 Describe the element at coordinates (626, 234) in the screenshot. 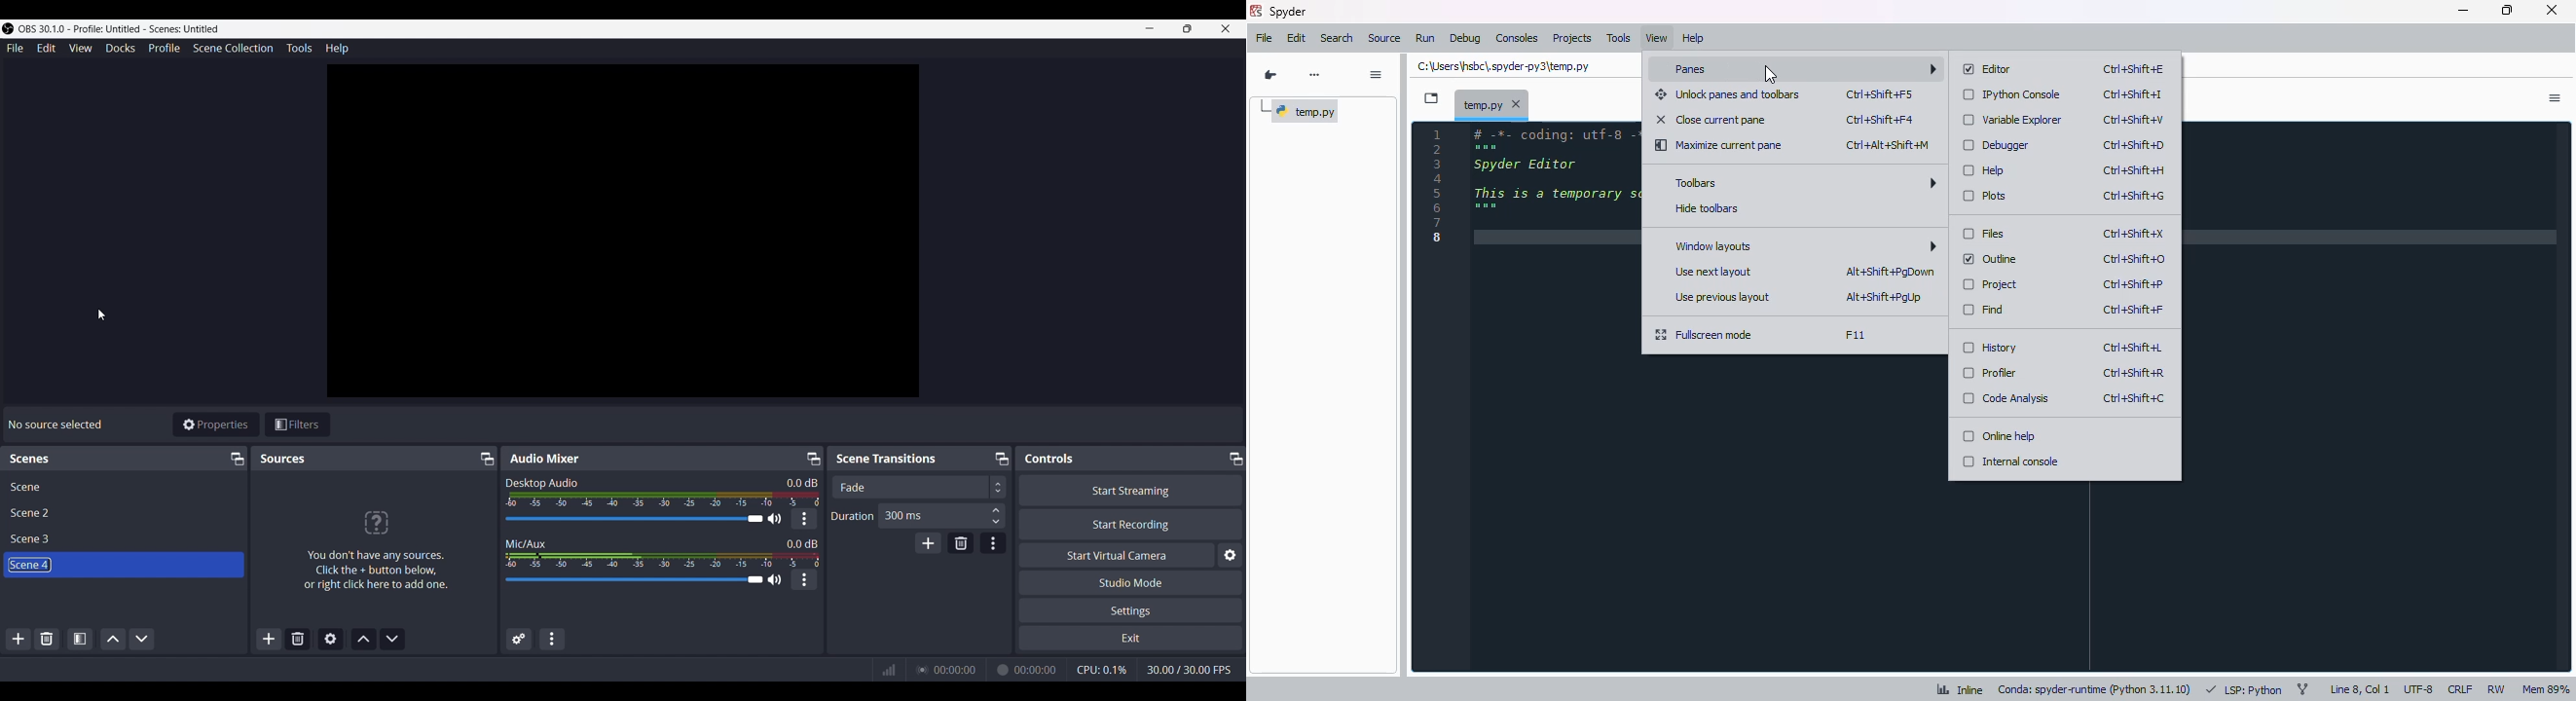

I see `canvas` at that location.